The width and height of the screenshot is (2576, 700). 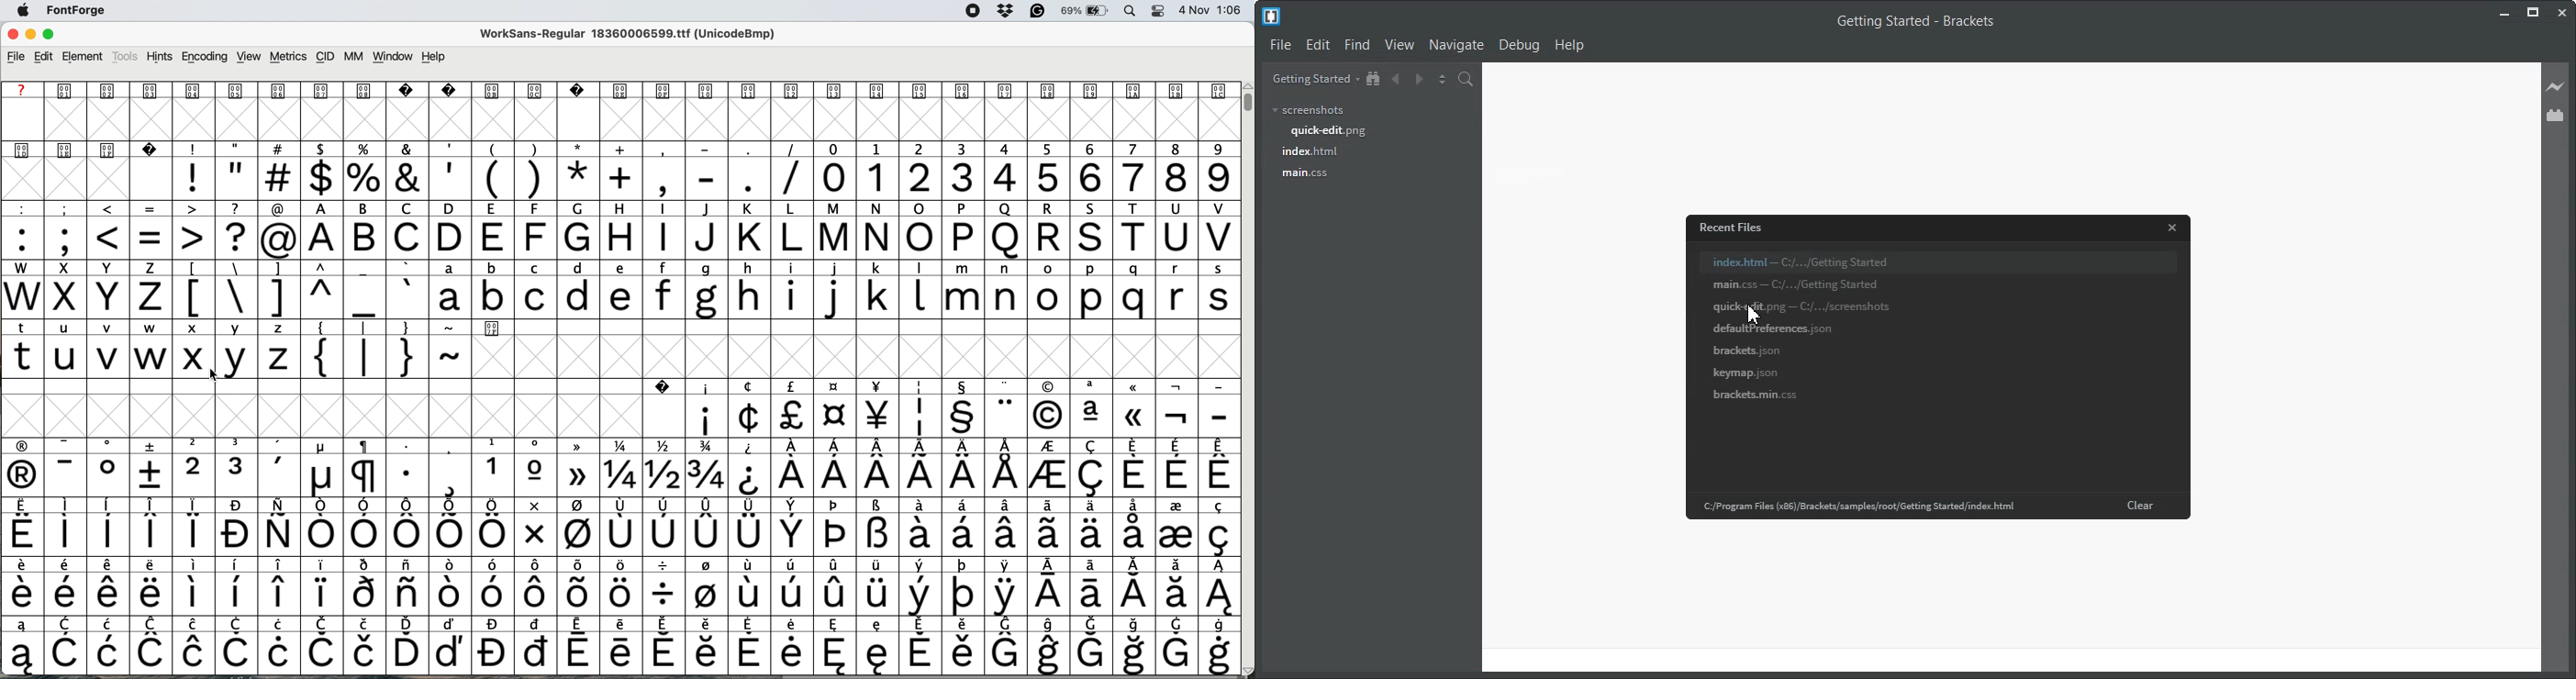 What do you see at coordinates (1795, 284) in the screenshot?
I see `‘main.css — (/.../Getting Started` at bounding box center [1795, 284].